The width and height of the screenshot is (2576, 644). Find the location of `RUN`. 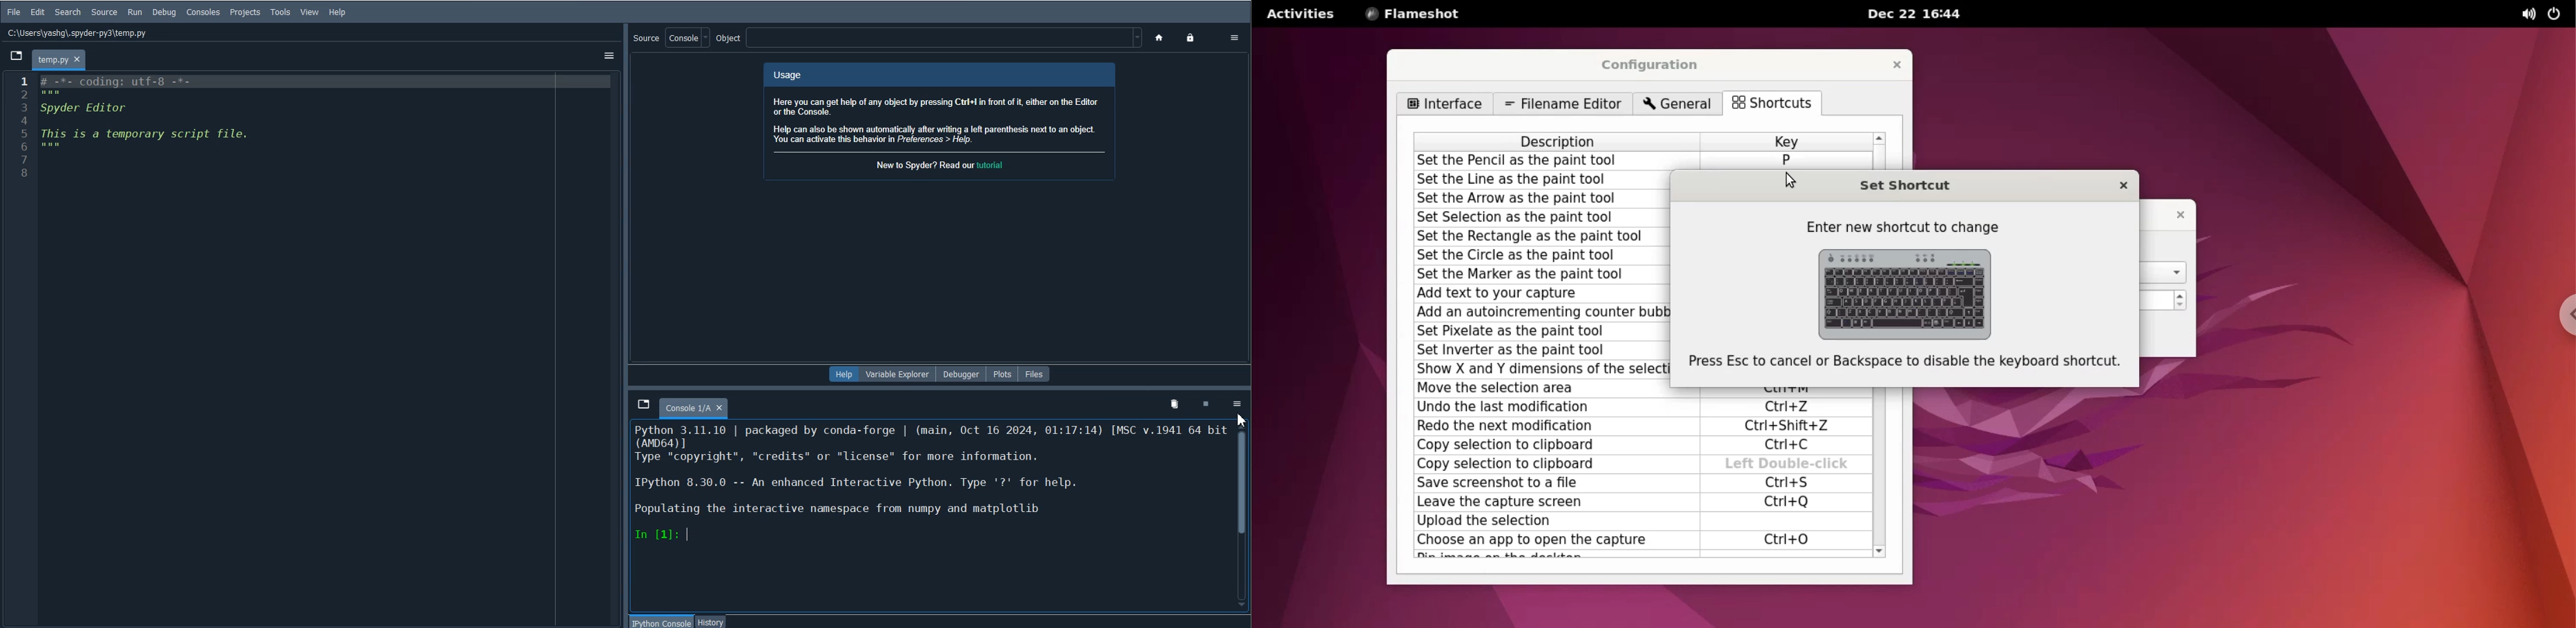

RUN is located at coordinates (134, 12).